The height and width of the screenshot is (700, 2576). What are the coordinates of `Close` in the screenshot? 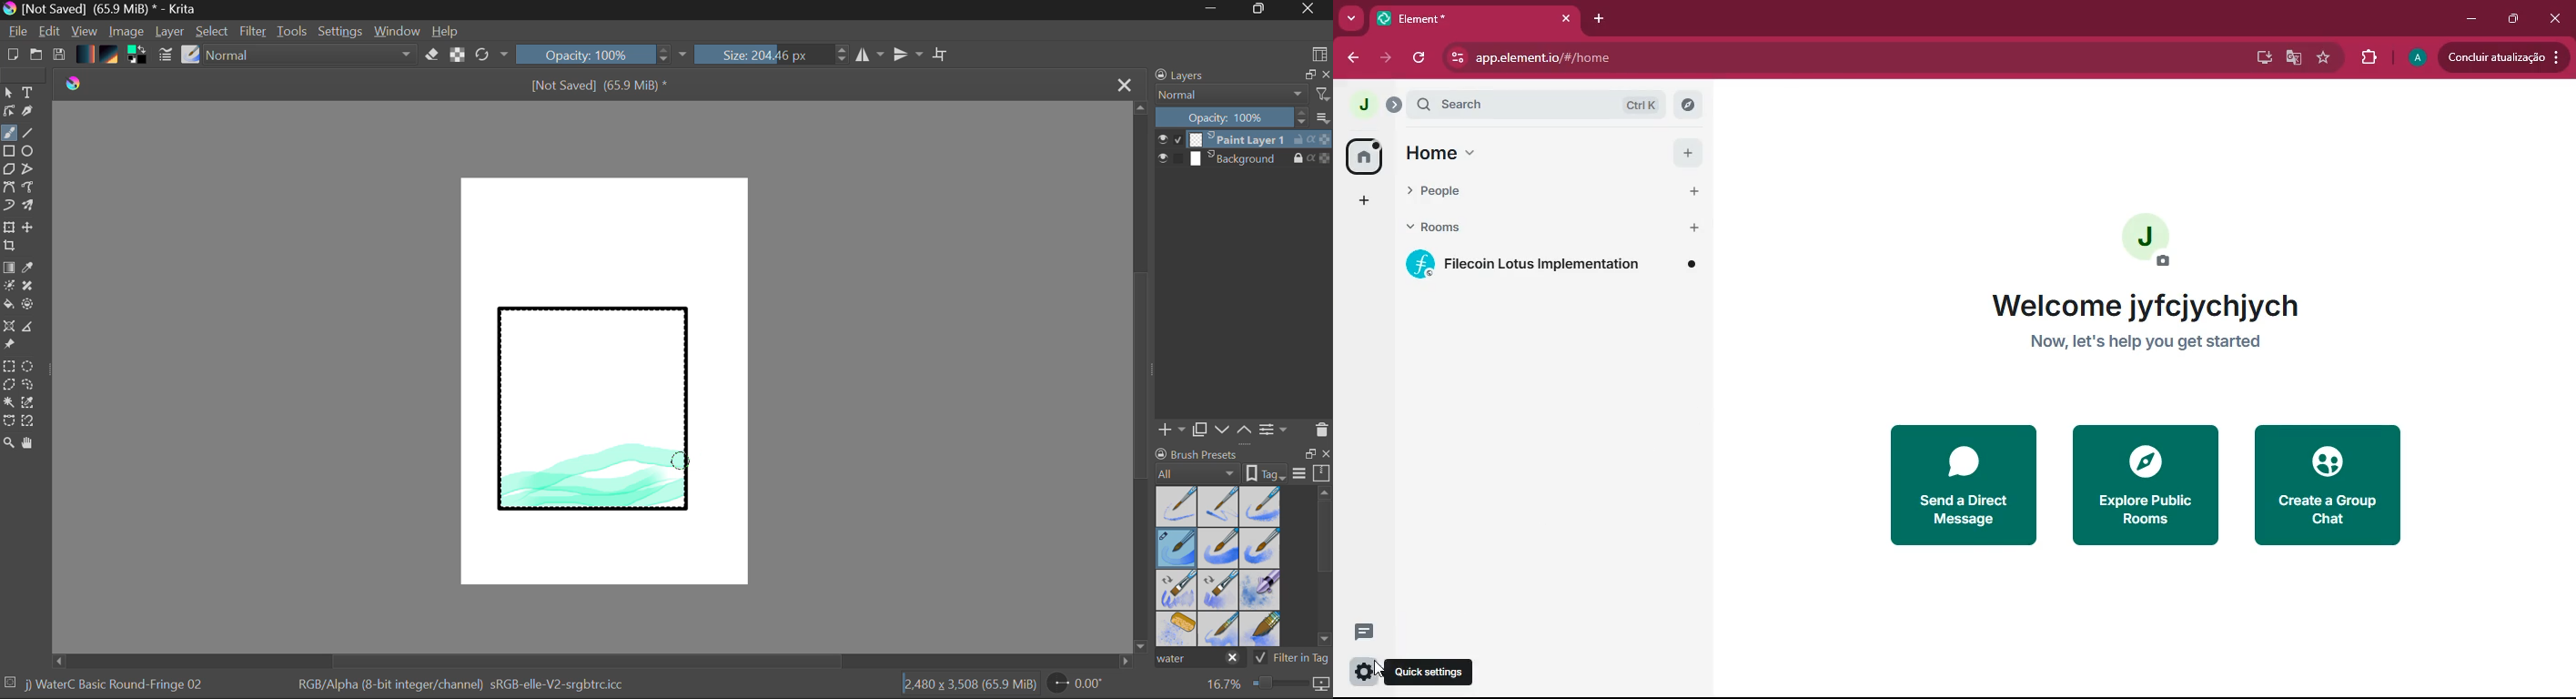 It's located at (1310, 10).